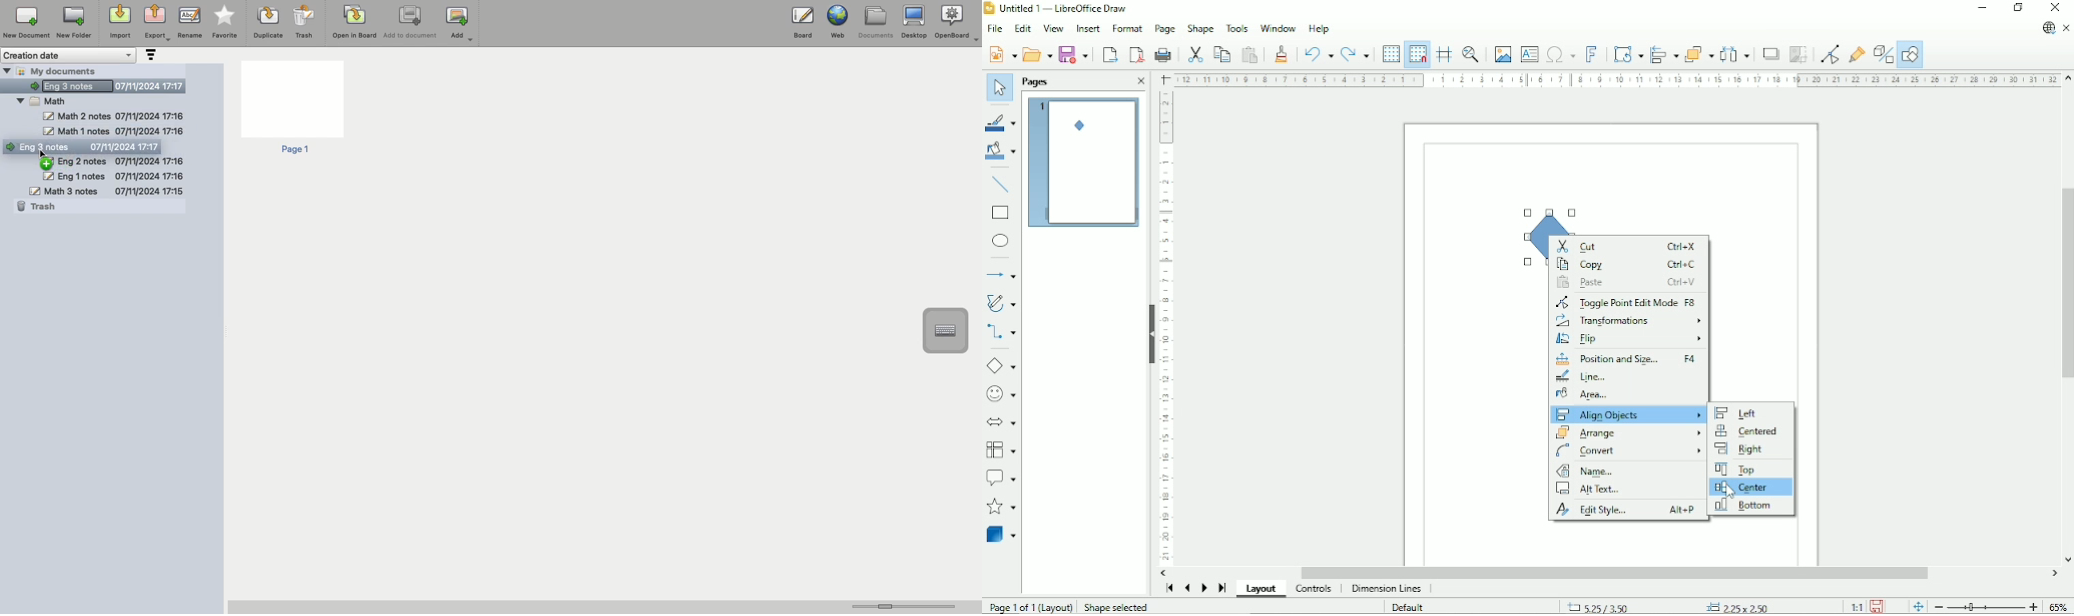  Describe the element at coordinates (1629, 245) in the screenshot. I see `Cut` at that location.